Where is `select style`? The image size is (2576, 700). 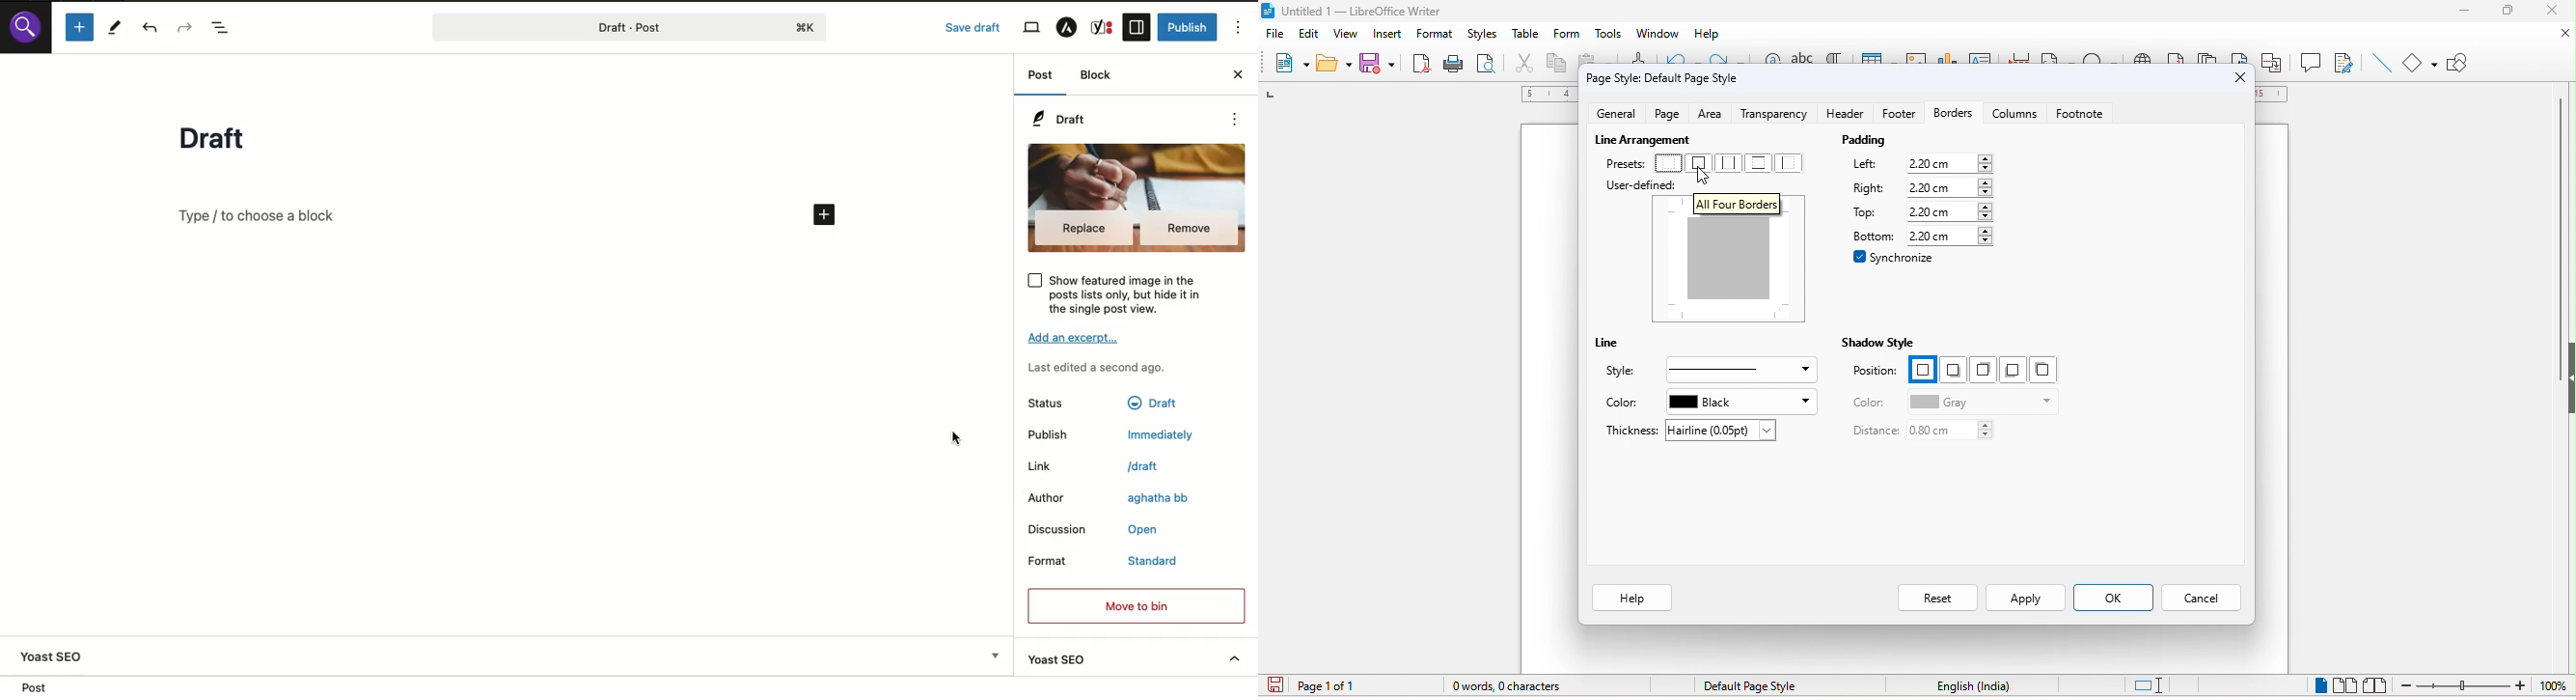
select style is located at coordinates (1737, 370).